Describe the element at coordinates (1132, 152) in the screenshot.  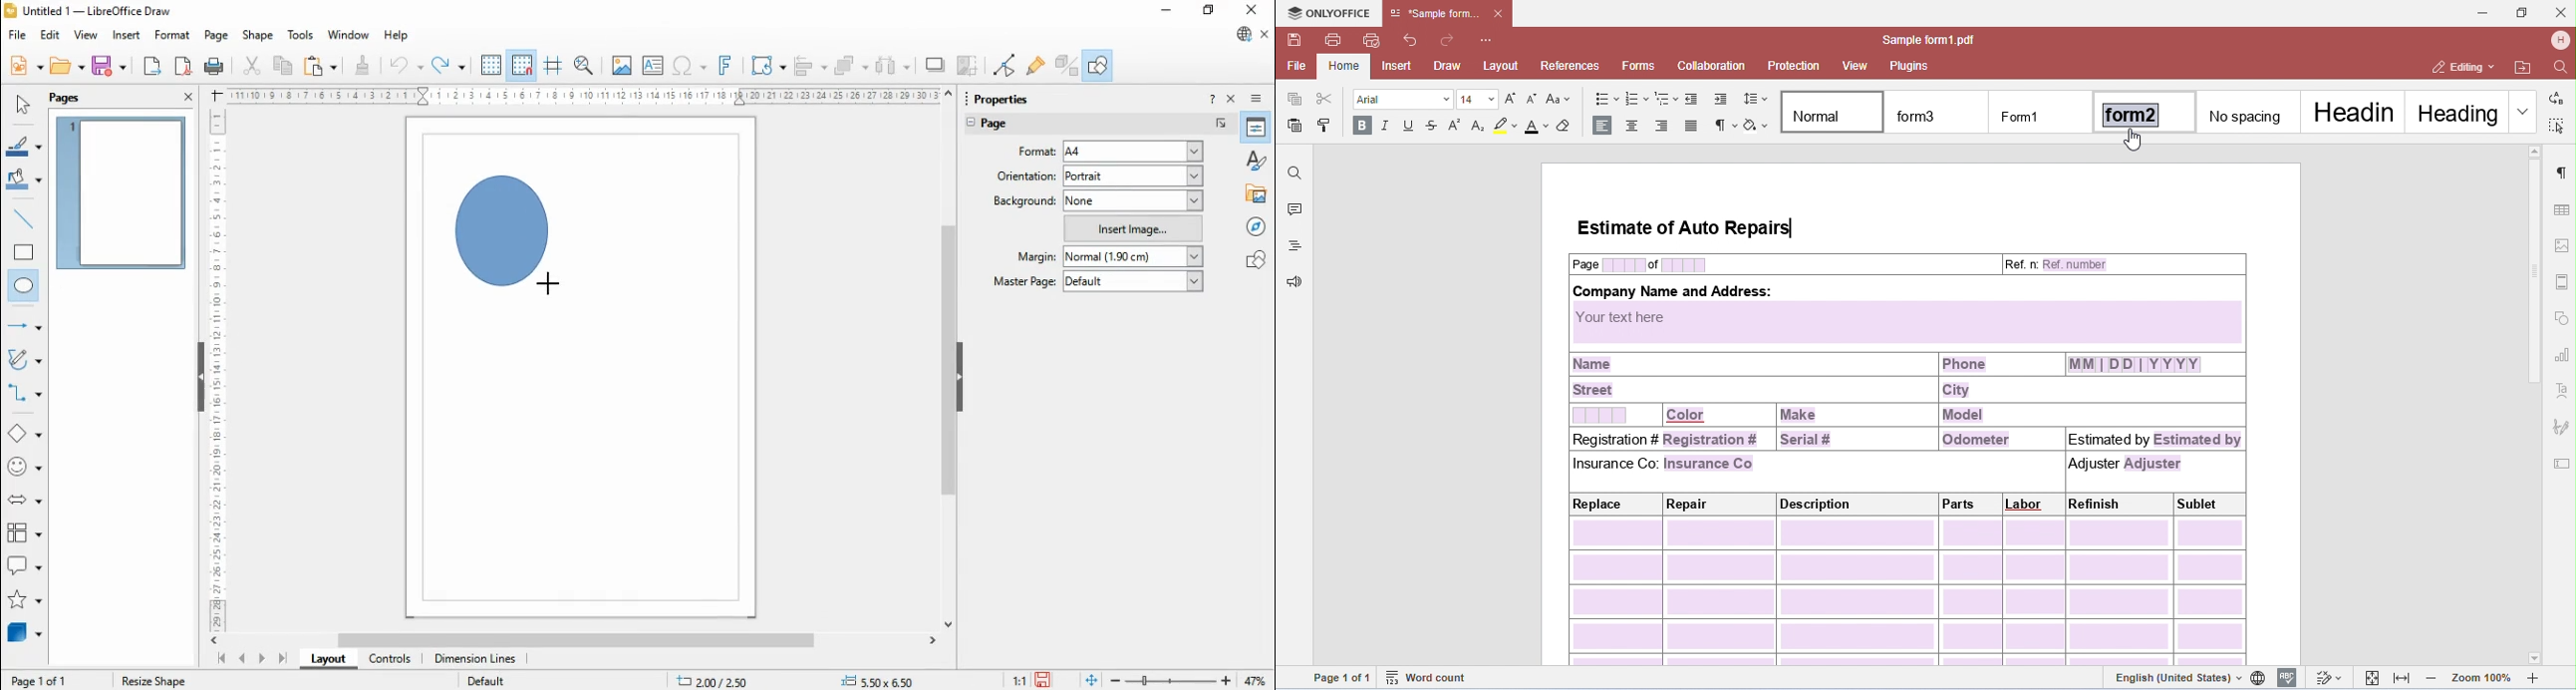
I see `a4` at that location.